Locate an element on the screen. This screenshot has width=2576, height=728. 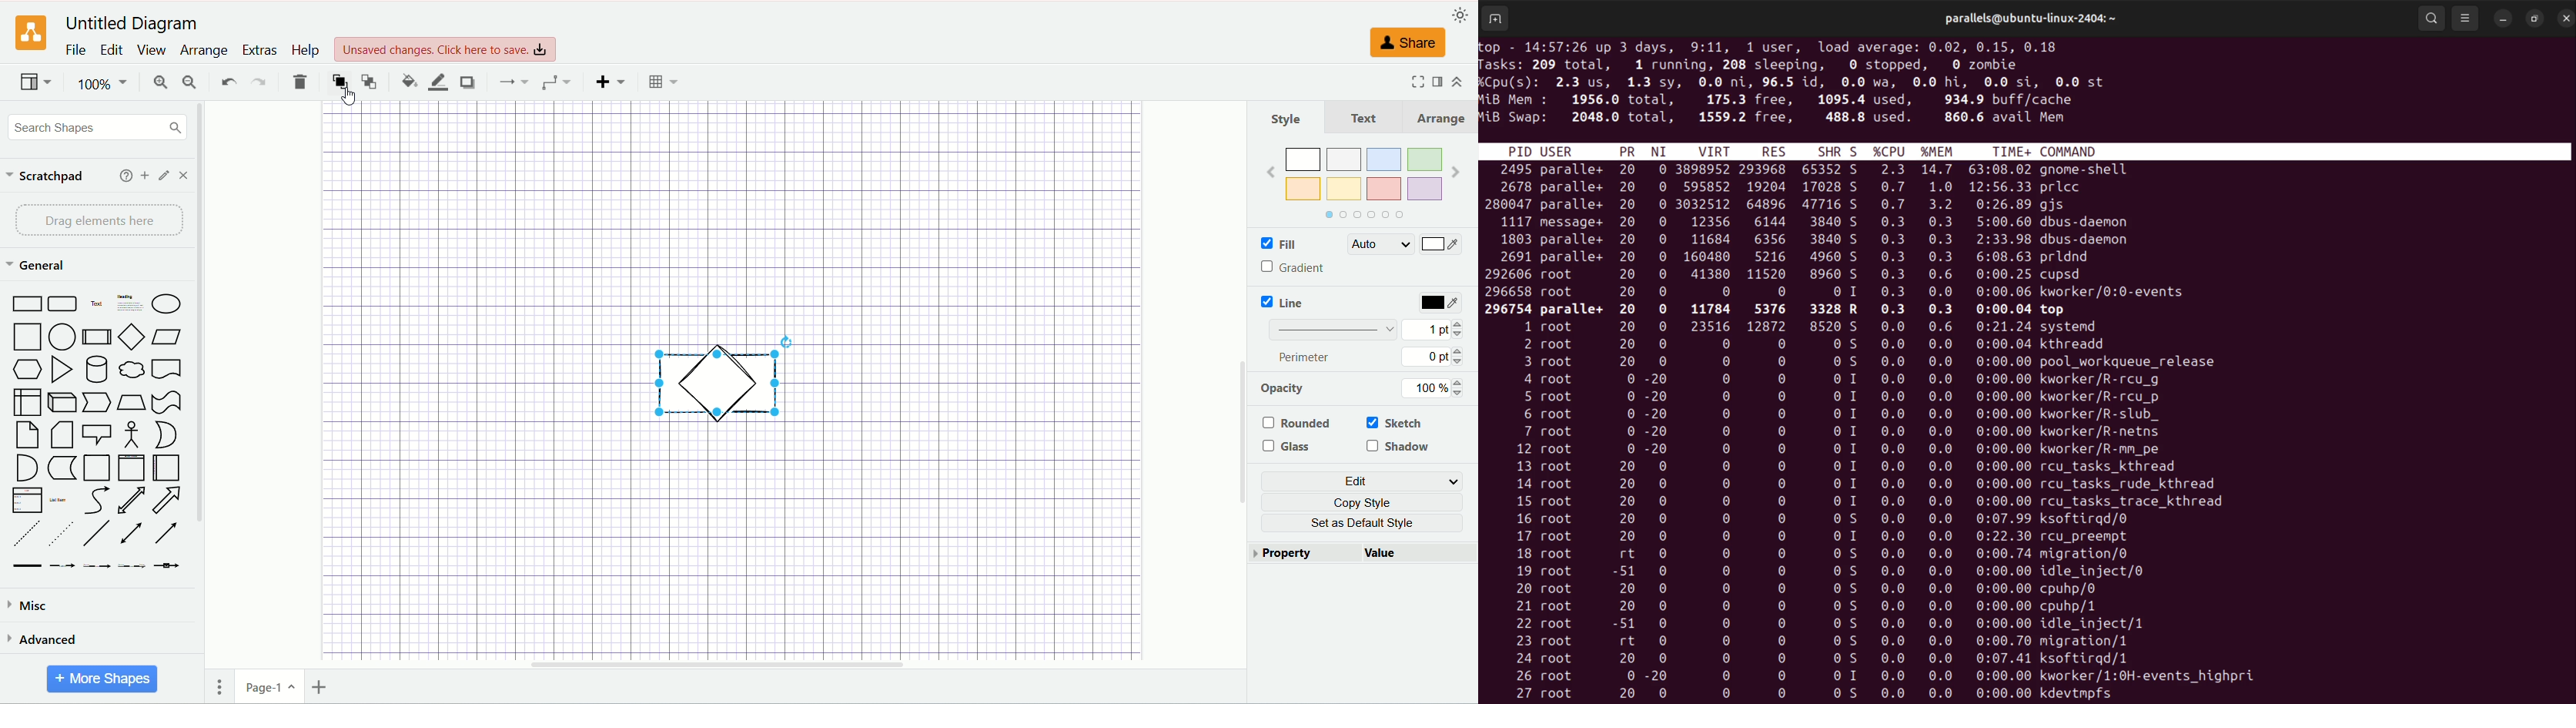
scratchpad is located at coordinates (45, 178).